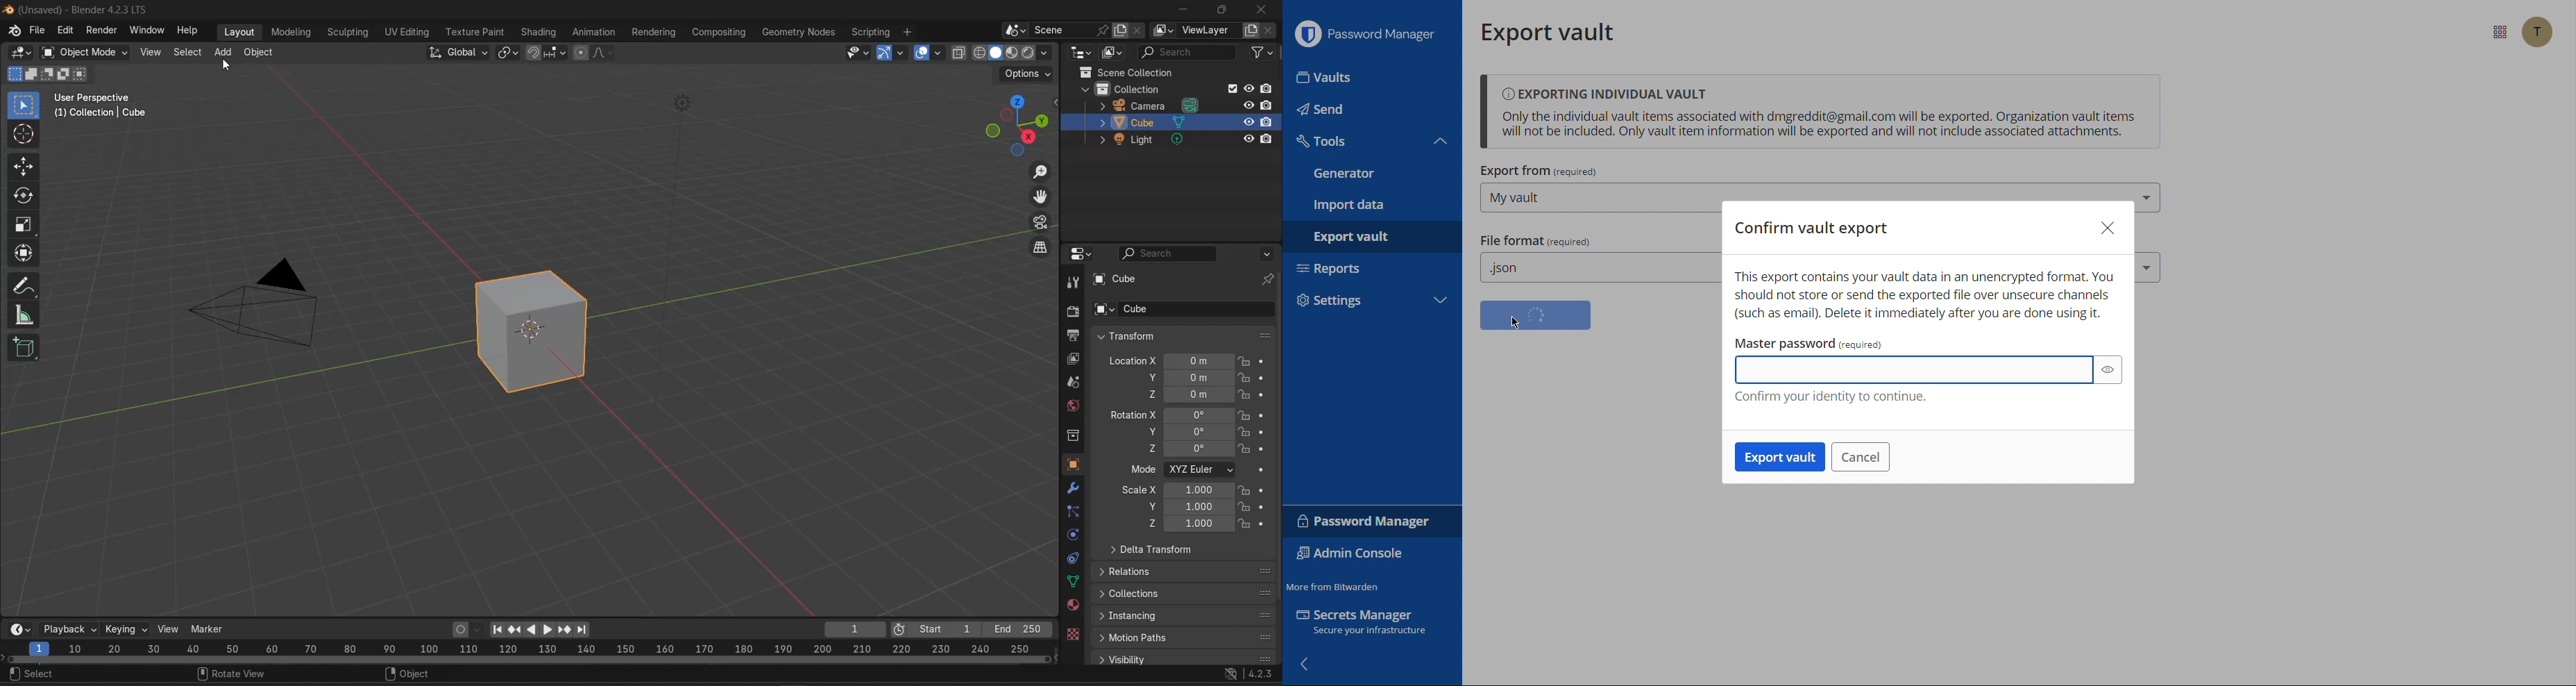 The image size is (2576, 700). Describe the element at coordinates (1177, 490) in the screenshot. I see `scale x` at that location.